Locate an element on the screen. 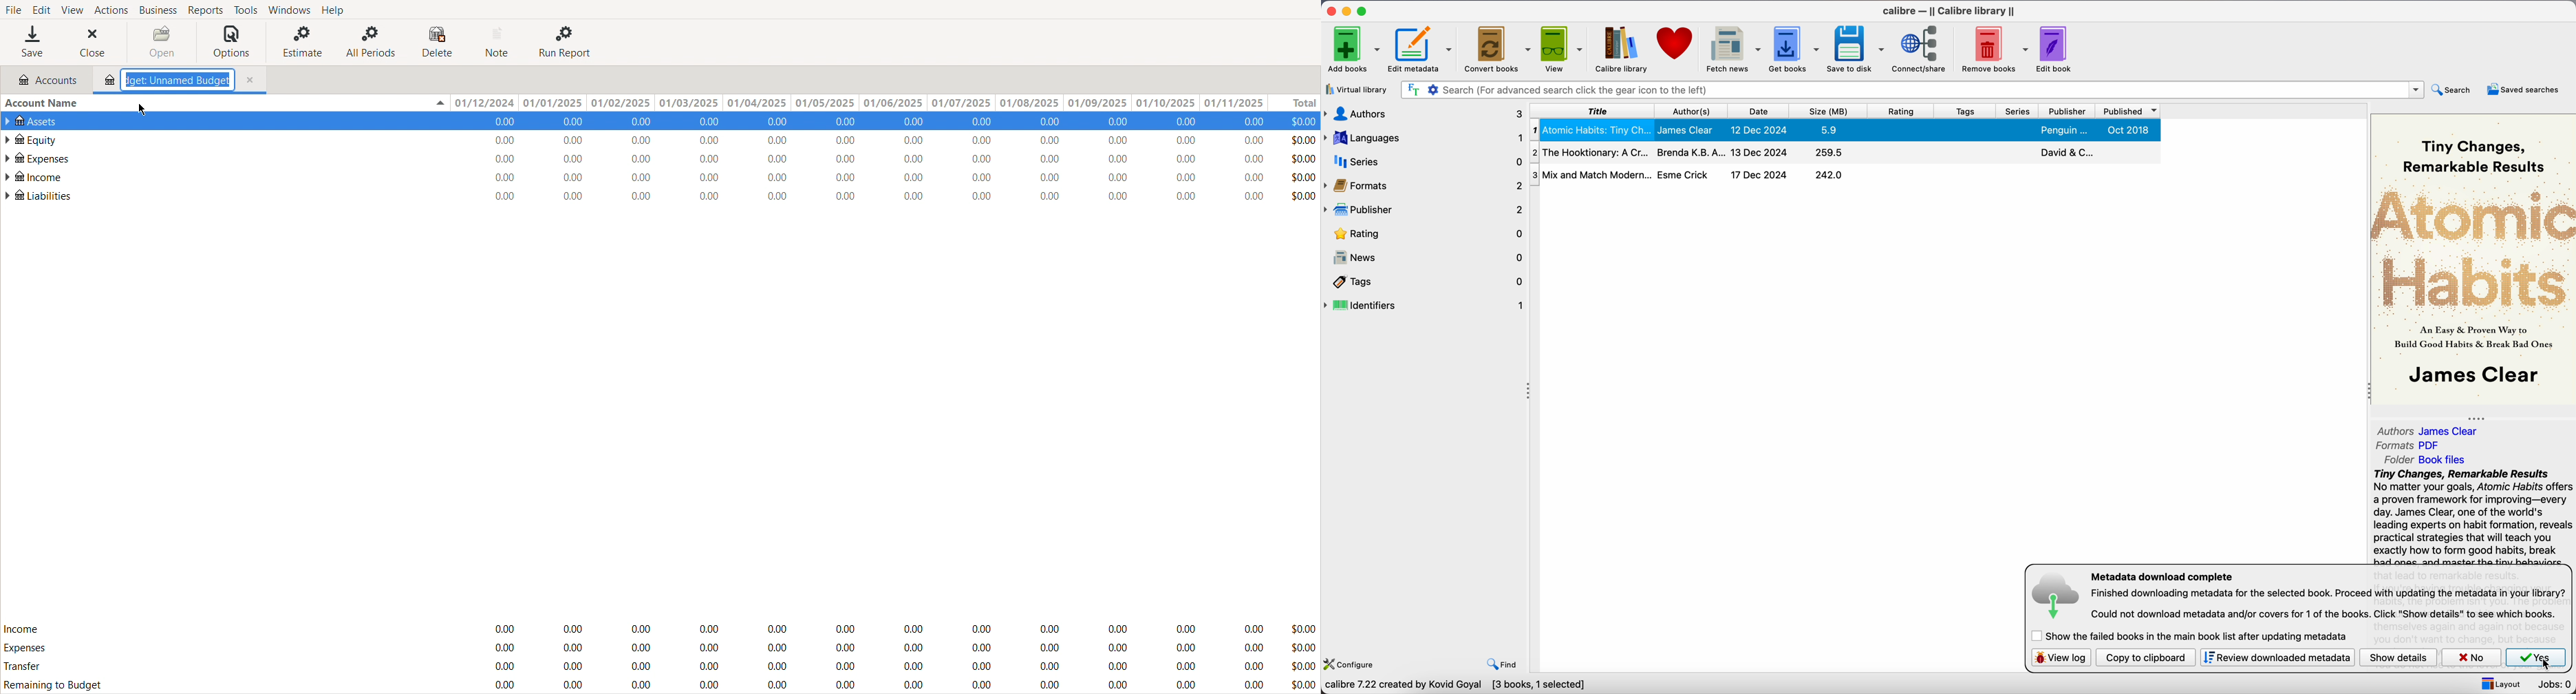  publisher is located at coordinates (2067, 111).